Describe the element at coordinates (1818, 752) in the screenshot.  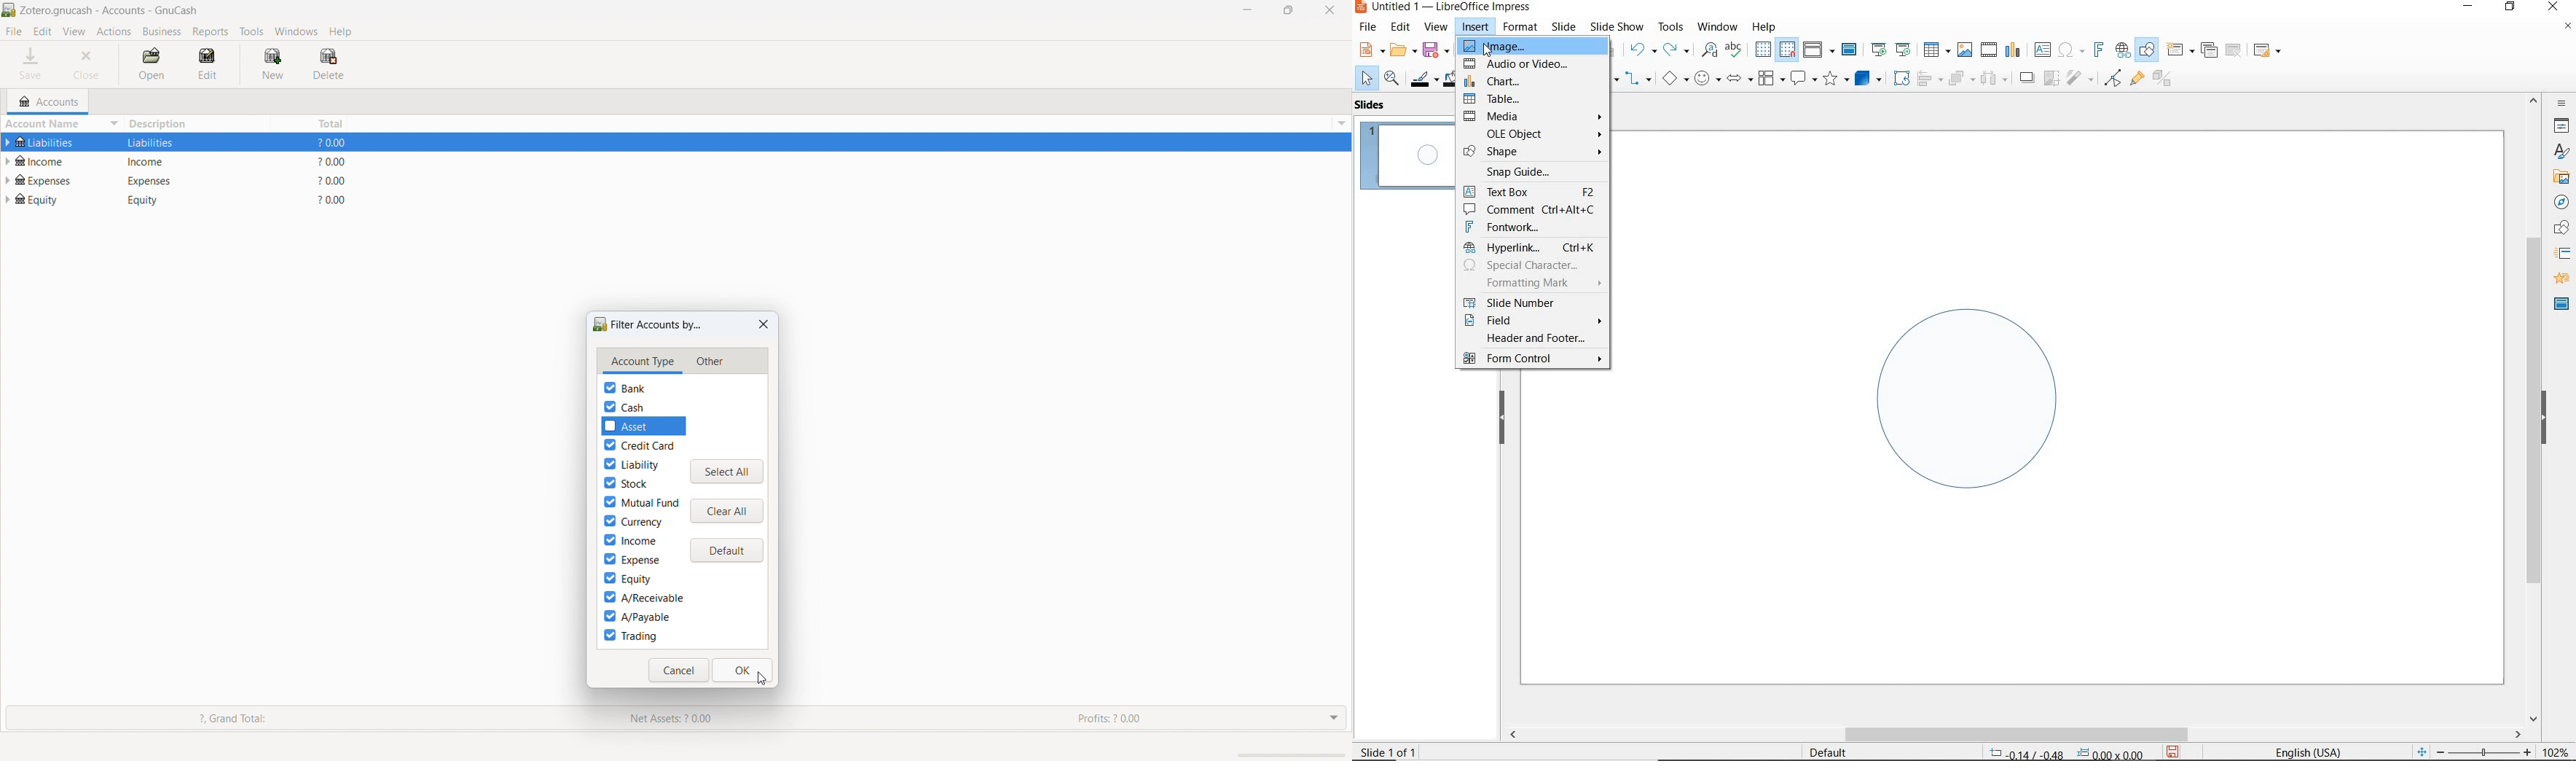
I see `default` at that location.